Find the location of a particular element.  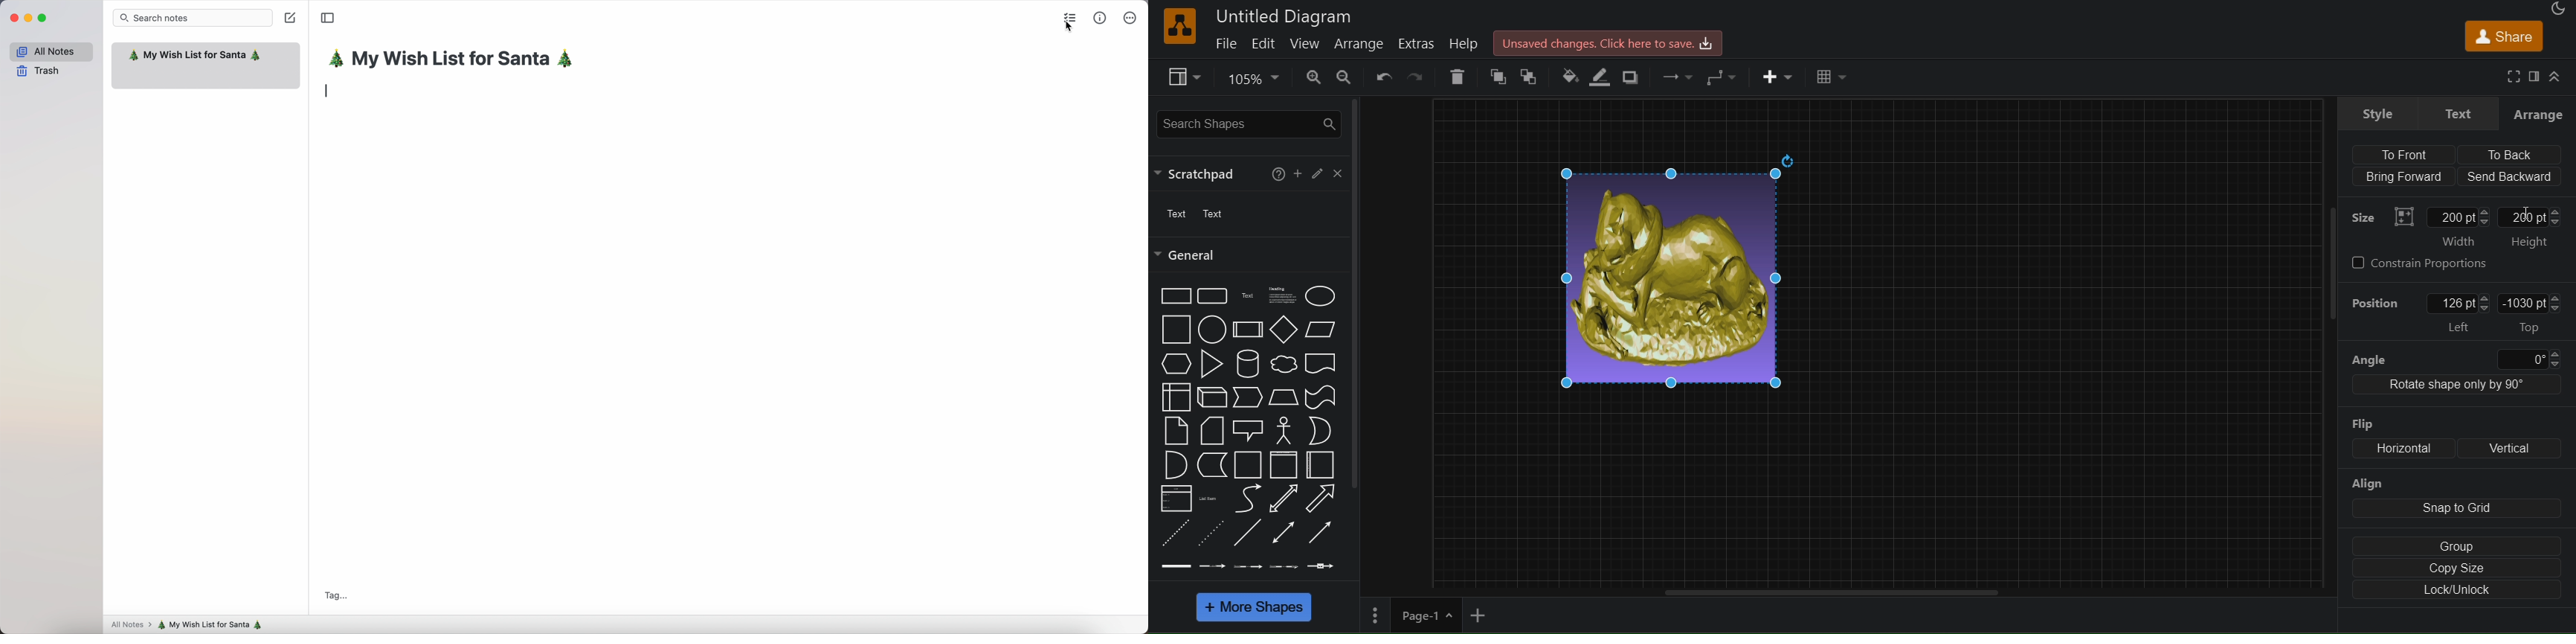

To back (align) is located at coordinates (2513, 155).